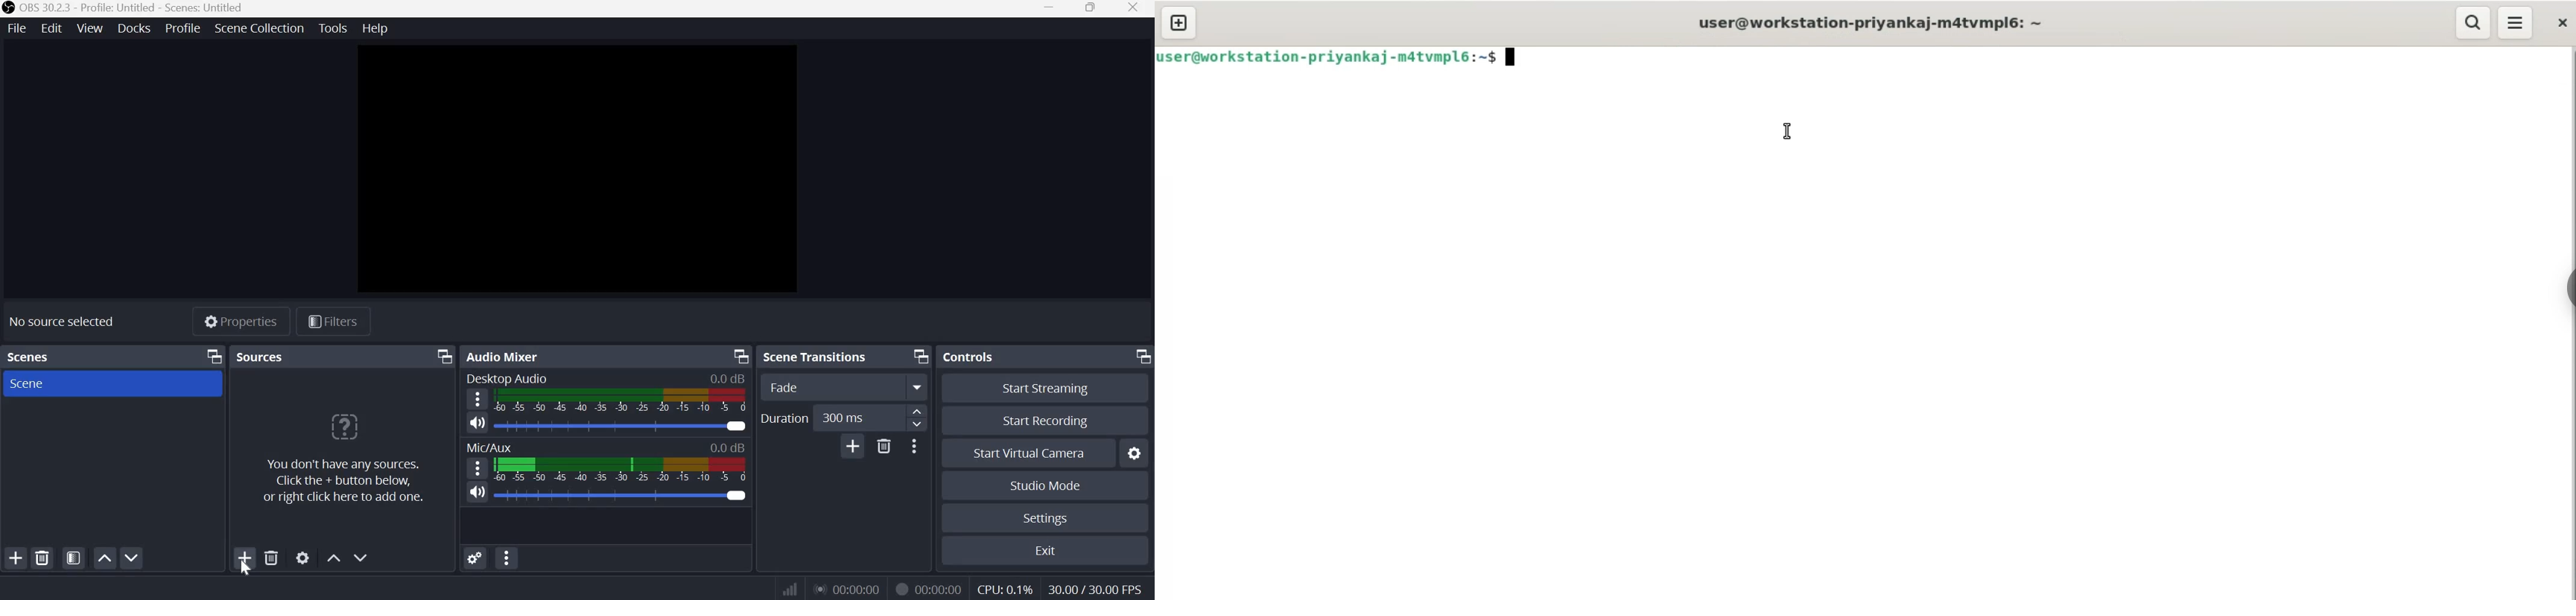  I want to click on Add source(s), so click(246, 557).